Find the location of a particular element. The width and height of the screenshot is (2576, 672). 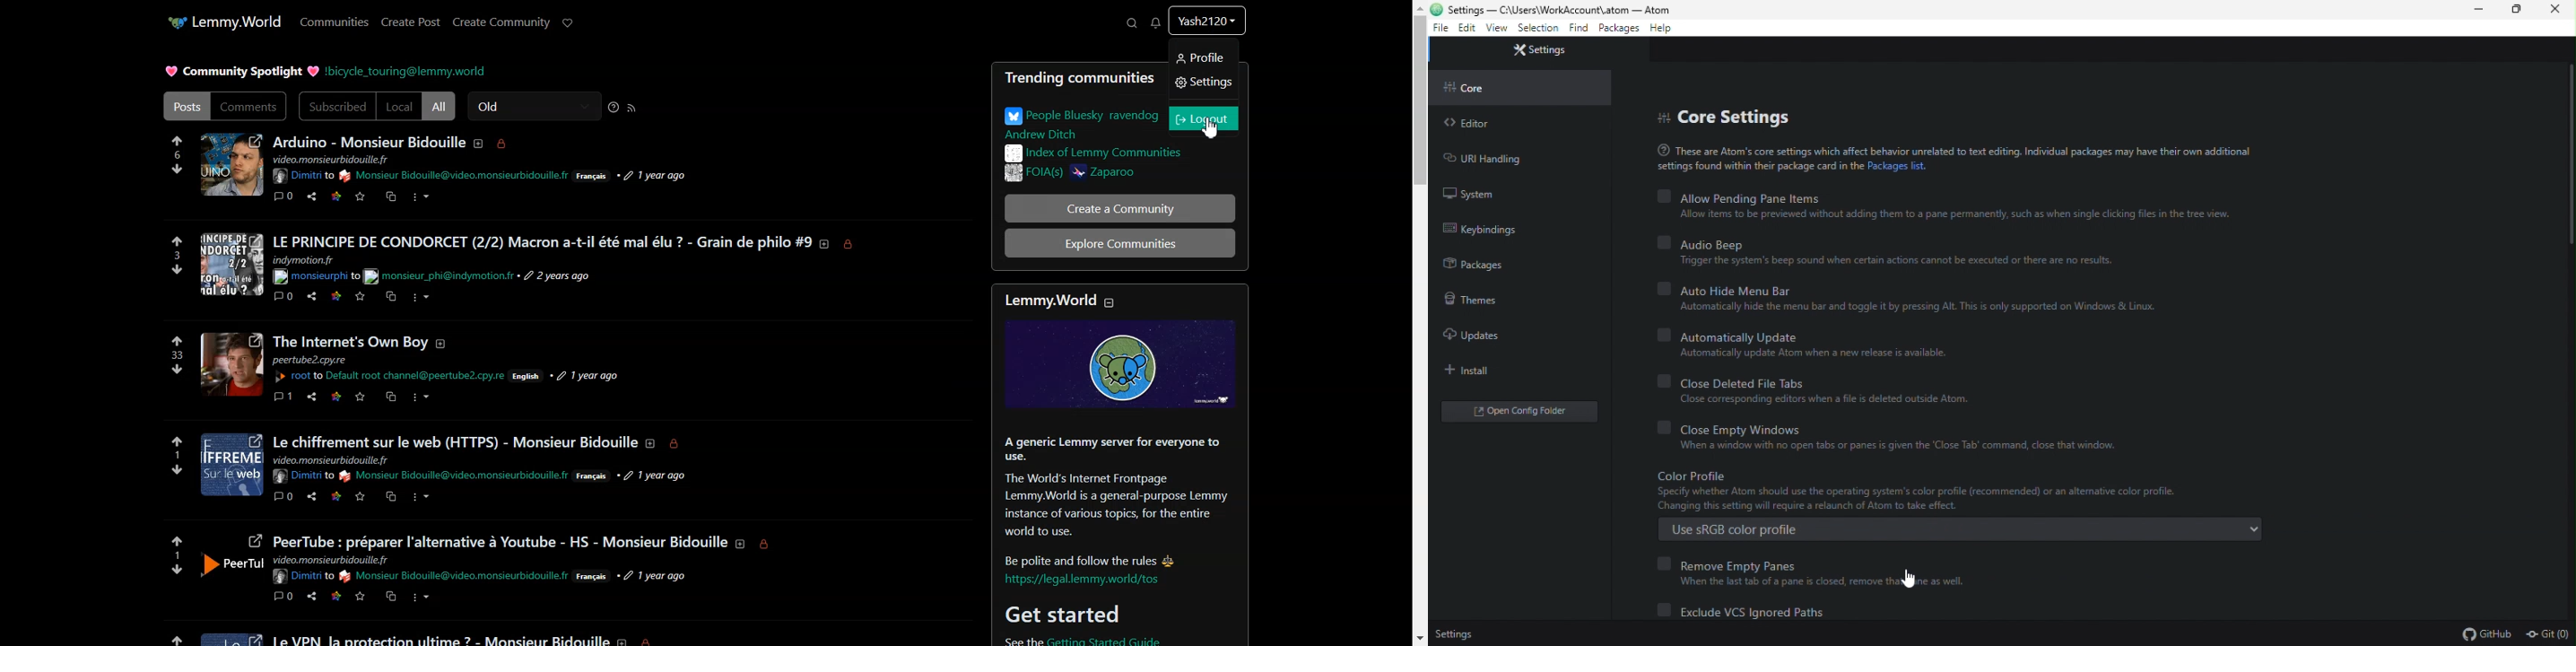

Unread Message is located at coordinates (1156, 22).